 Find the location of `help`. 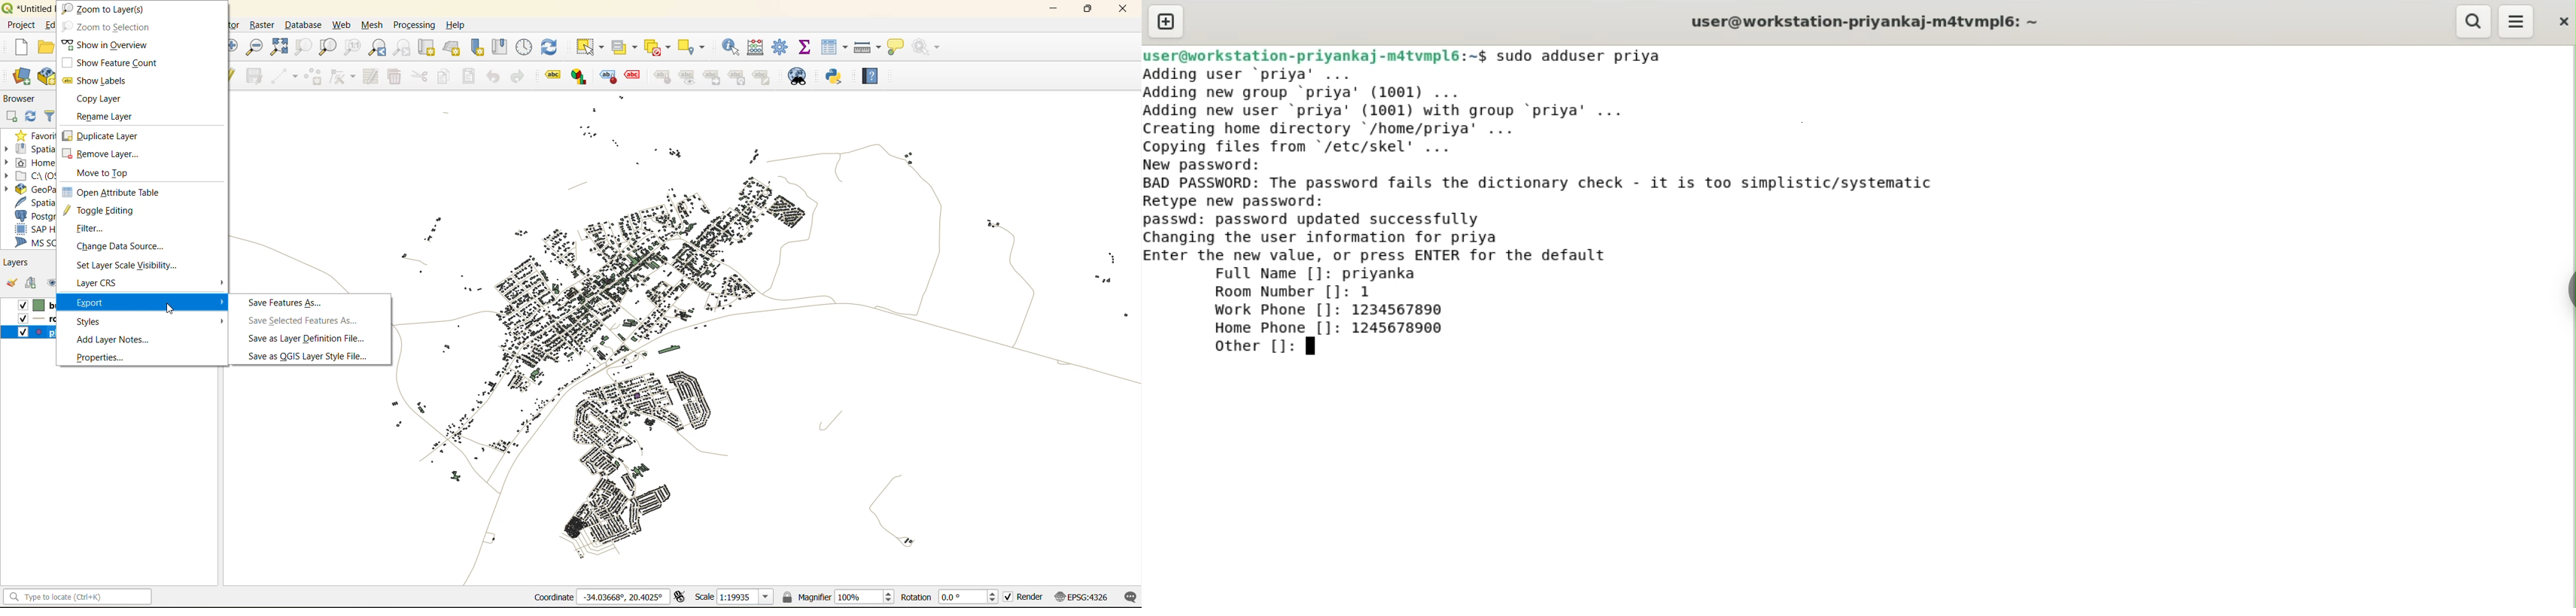

help is located at coordinates (459, 25).